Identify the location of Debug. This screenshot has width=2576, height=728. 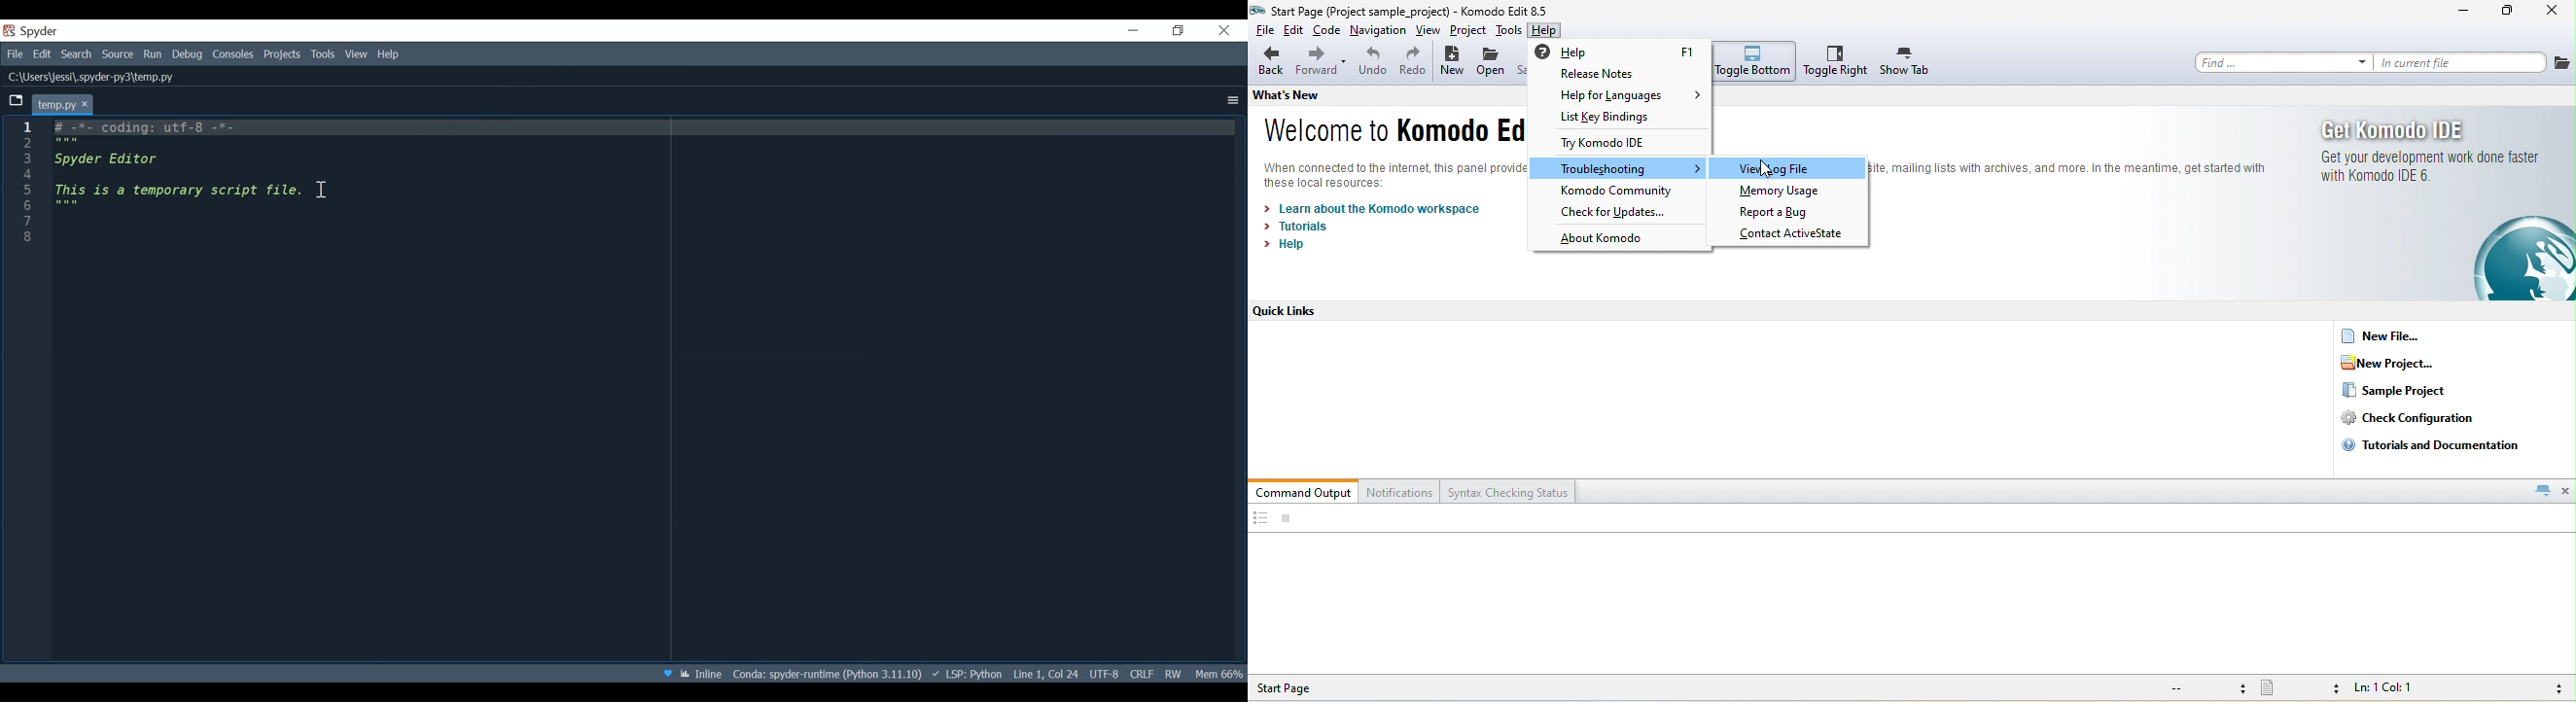
(189, 55).